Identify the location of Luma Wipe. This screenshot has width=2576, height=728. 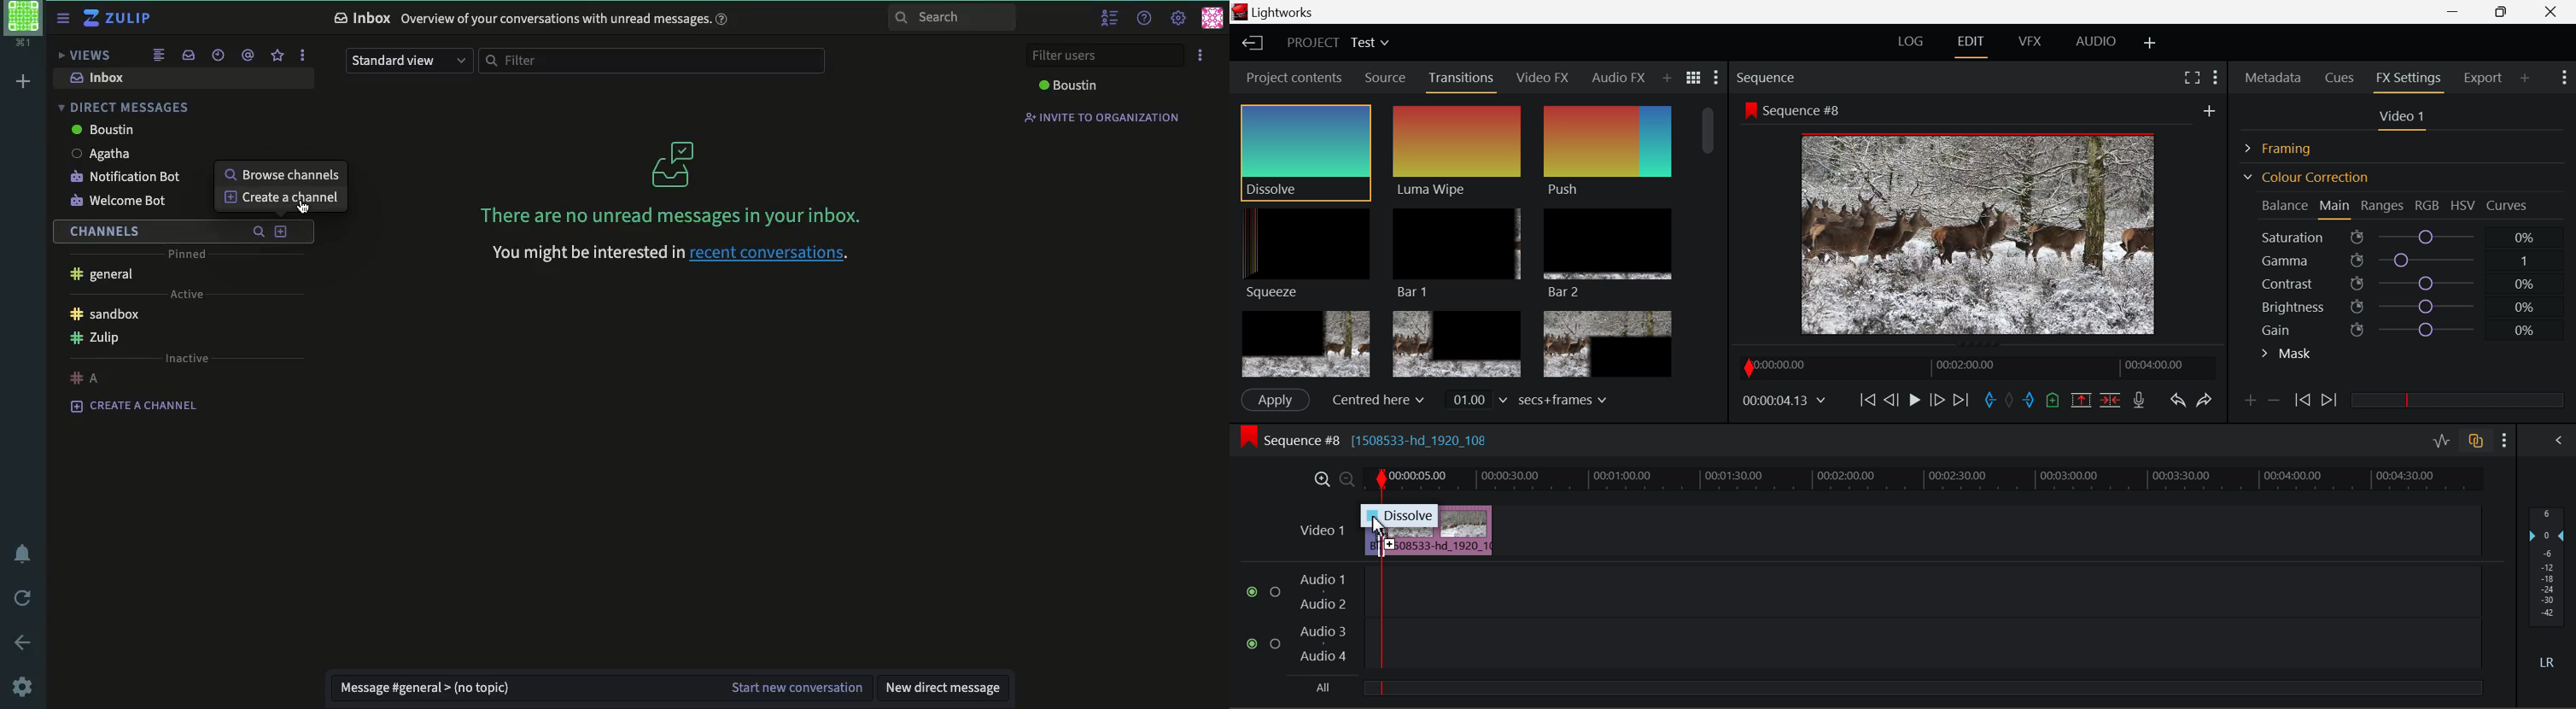
(1453, 152).